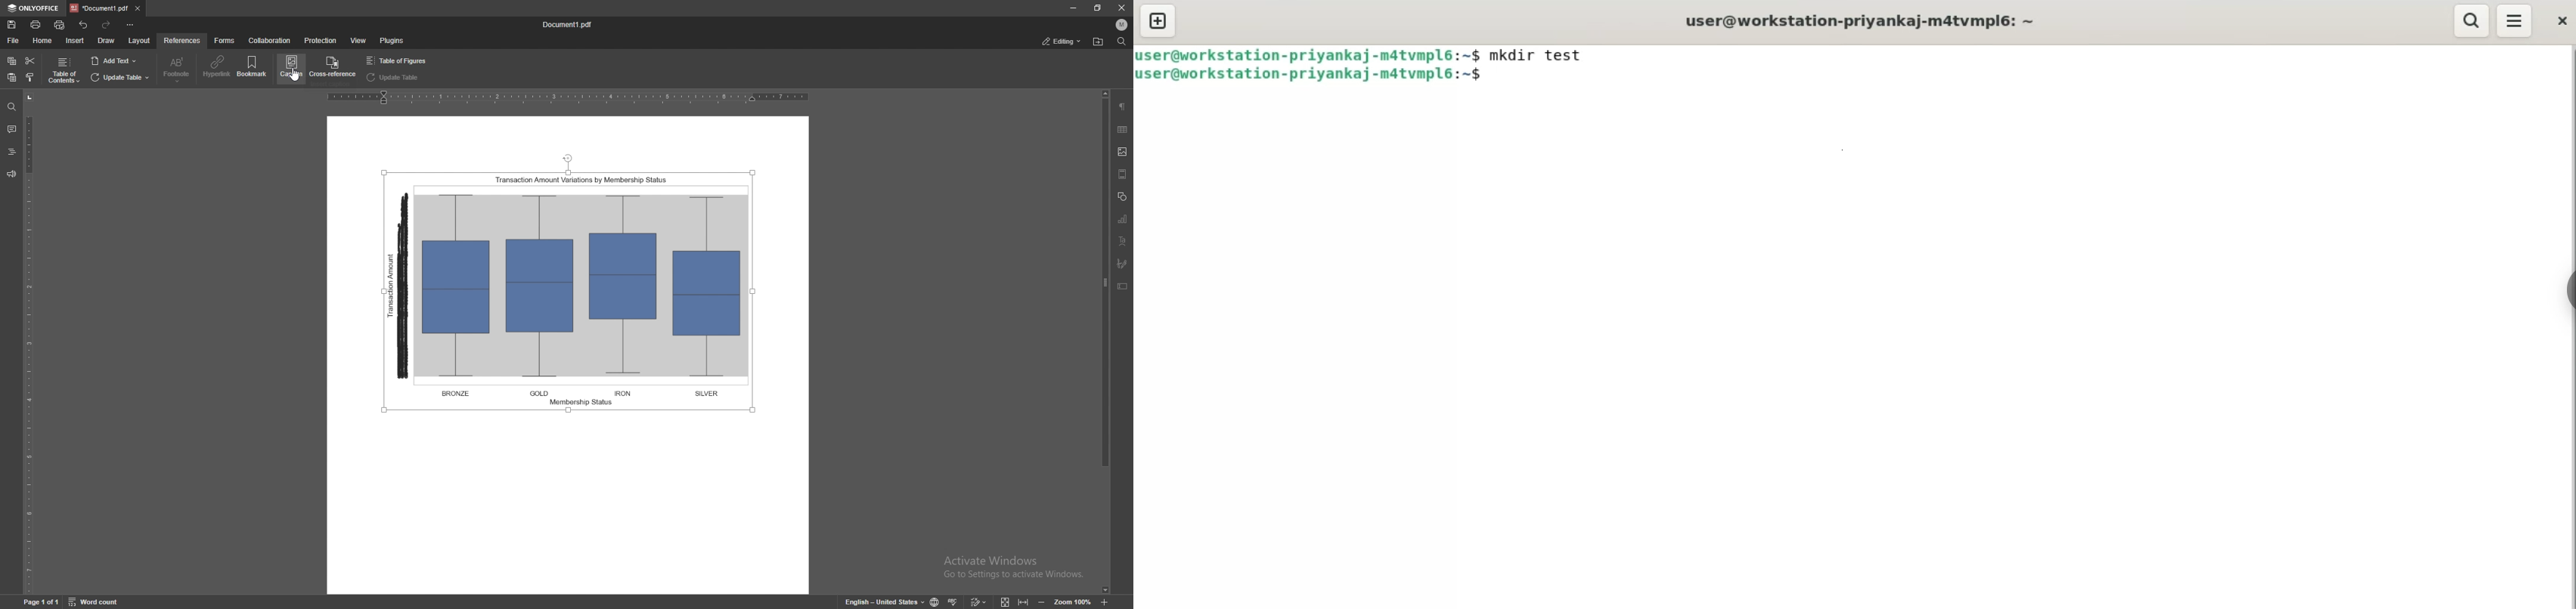 This screenshot has width=2576, height=616. Describe the element at coordinates (1124, 264) in the screenshot. I see `signature` at that location.